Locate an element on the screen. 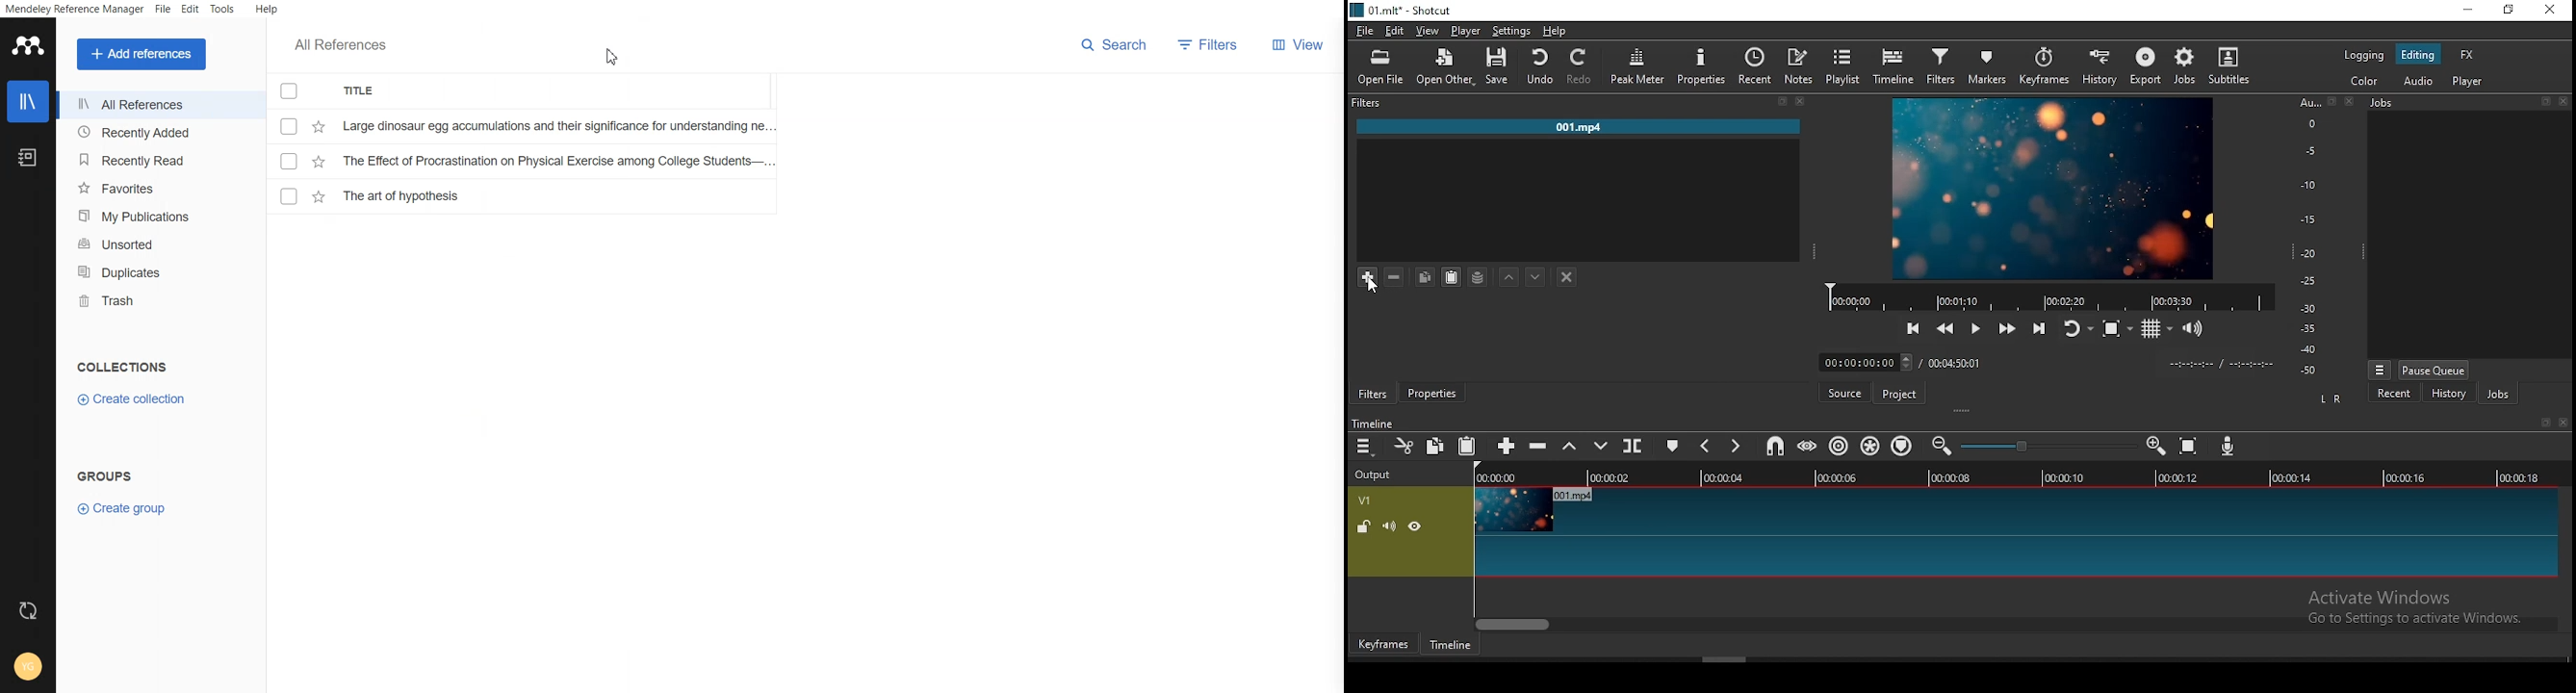 The height and width of the screenshot is (700, 2576). file is located at coordinates (1365, 31).